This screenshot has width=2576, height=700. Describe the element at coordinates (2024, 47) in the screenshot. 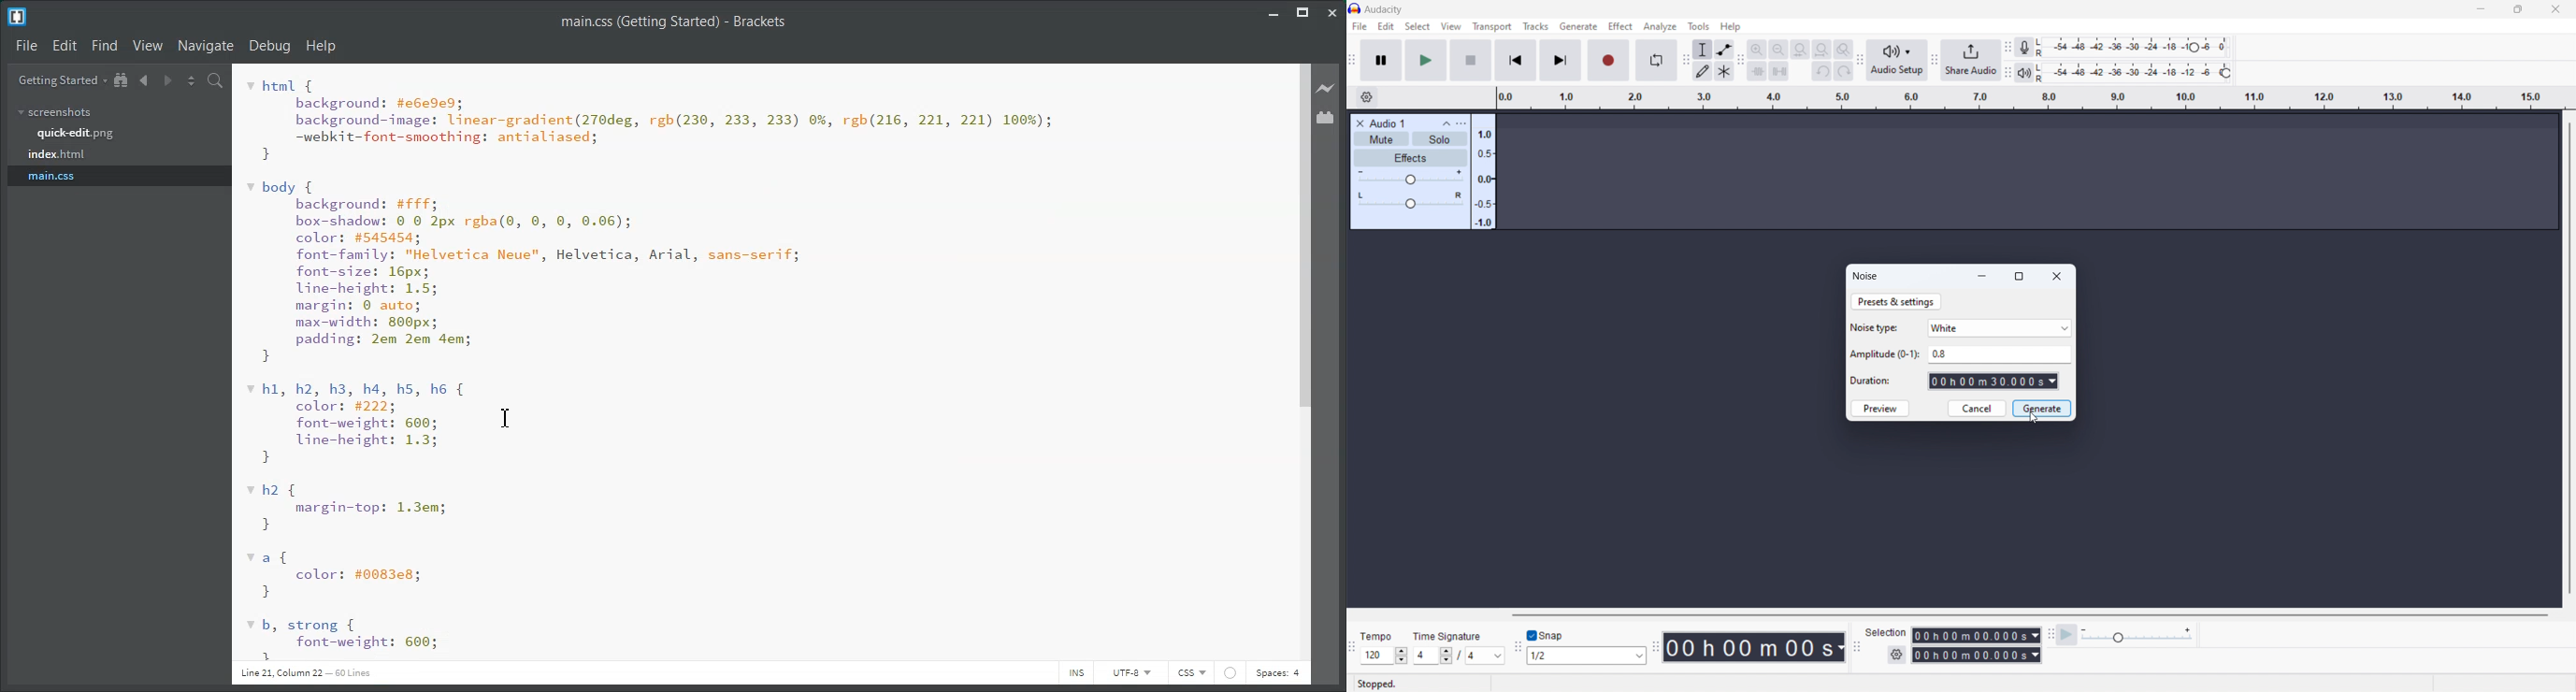

I see `recording meter` at that location.